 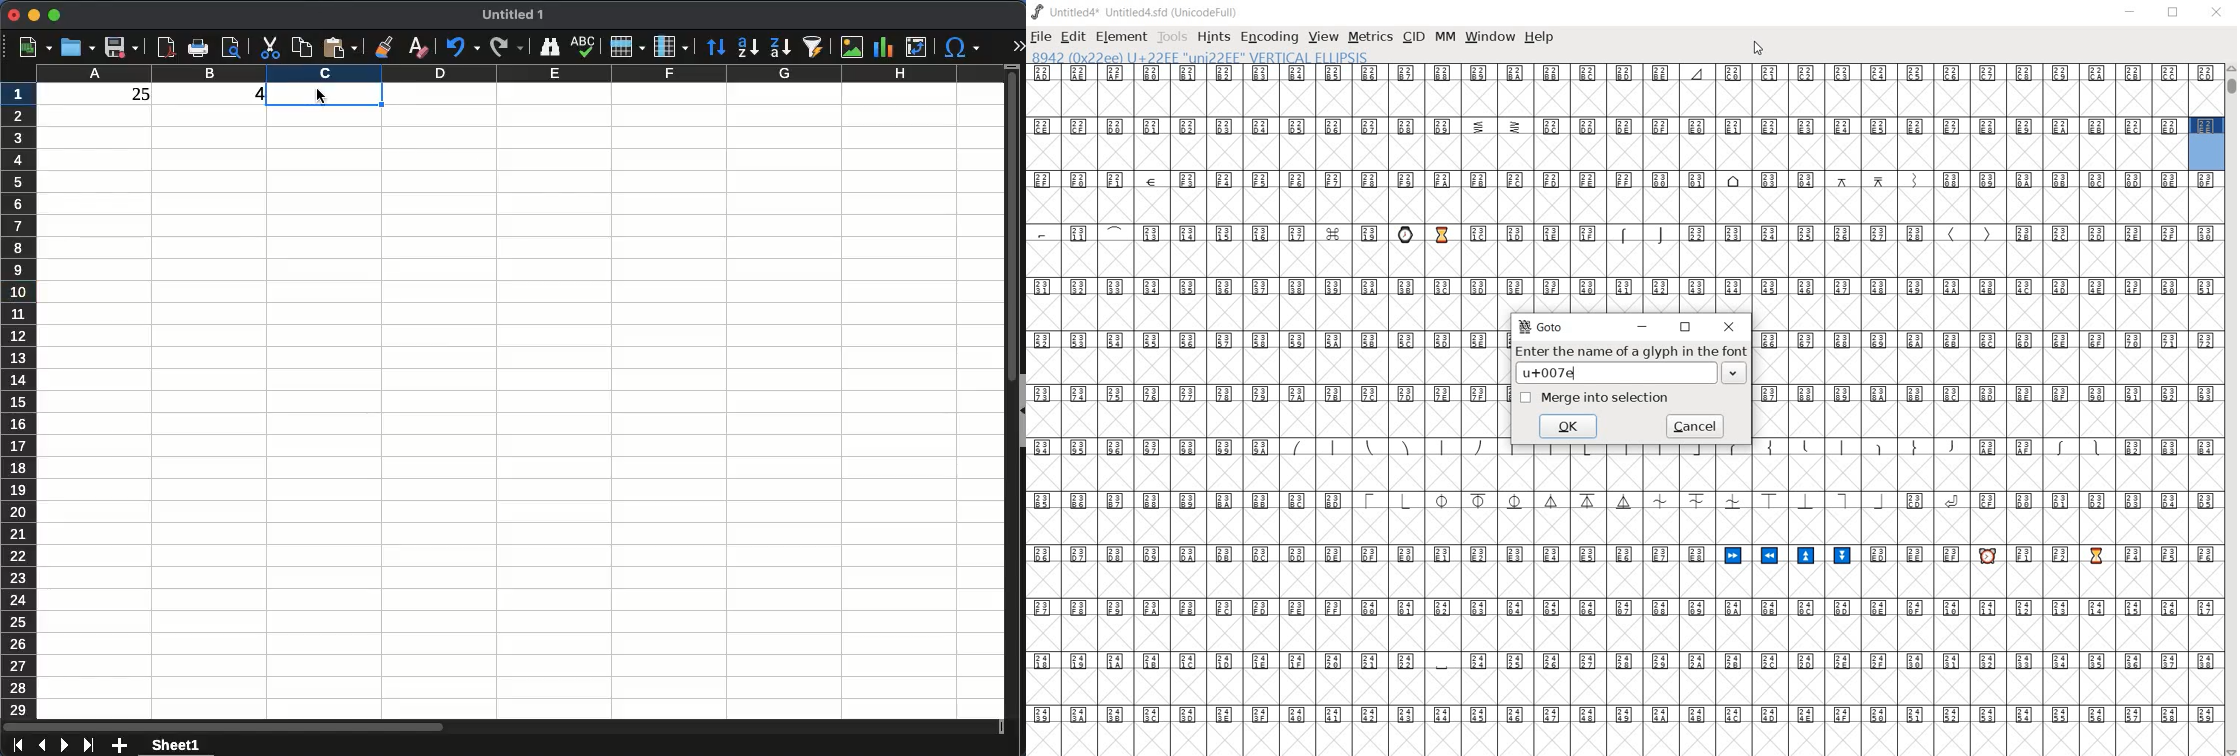 What do you see at coordinates (550, 46) in the screenshot?
I see `finder` at bounding box center [550, 46].